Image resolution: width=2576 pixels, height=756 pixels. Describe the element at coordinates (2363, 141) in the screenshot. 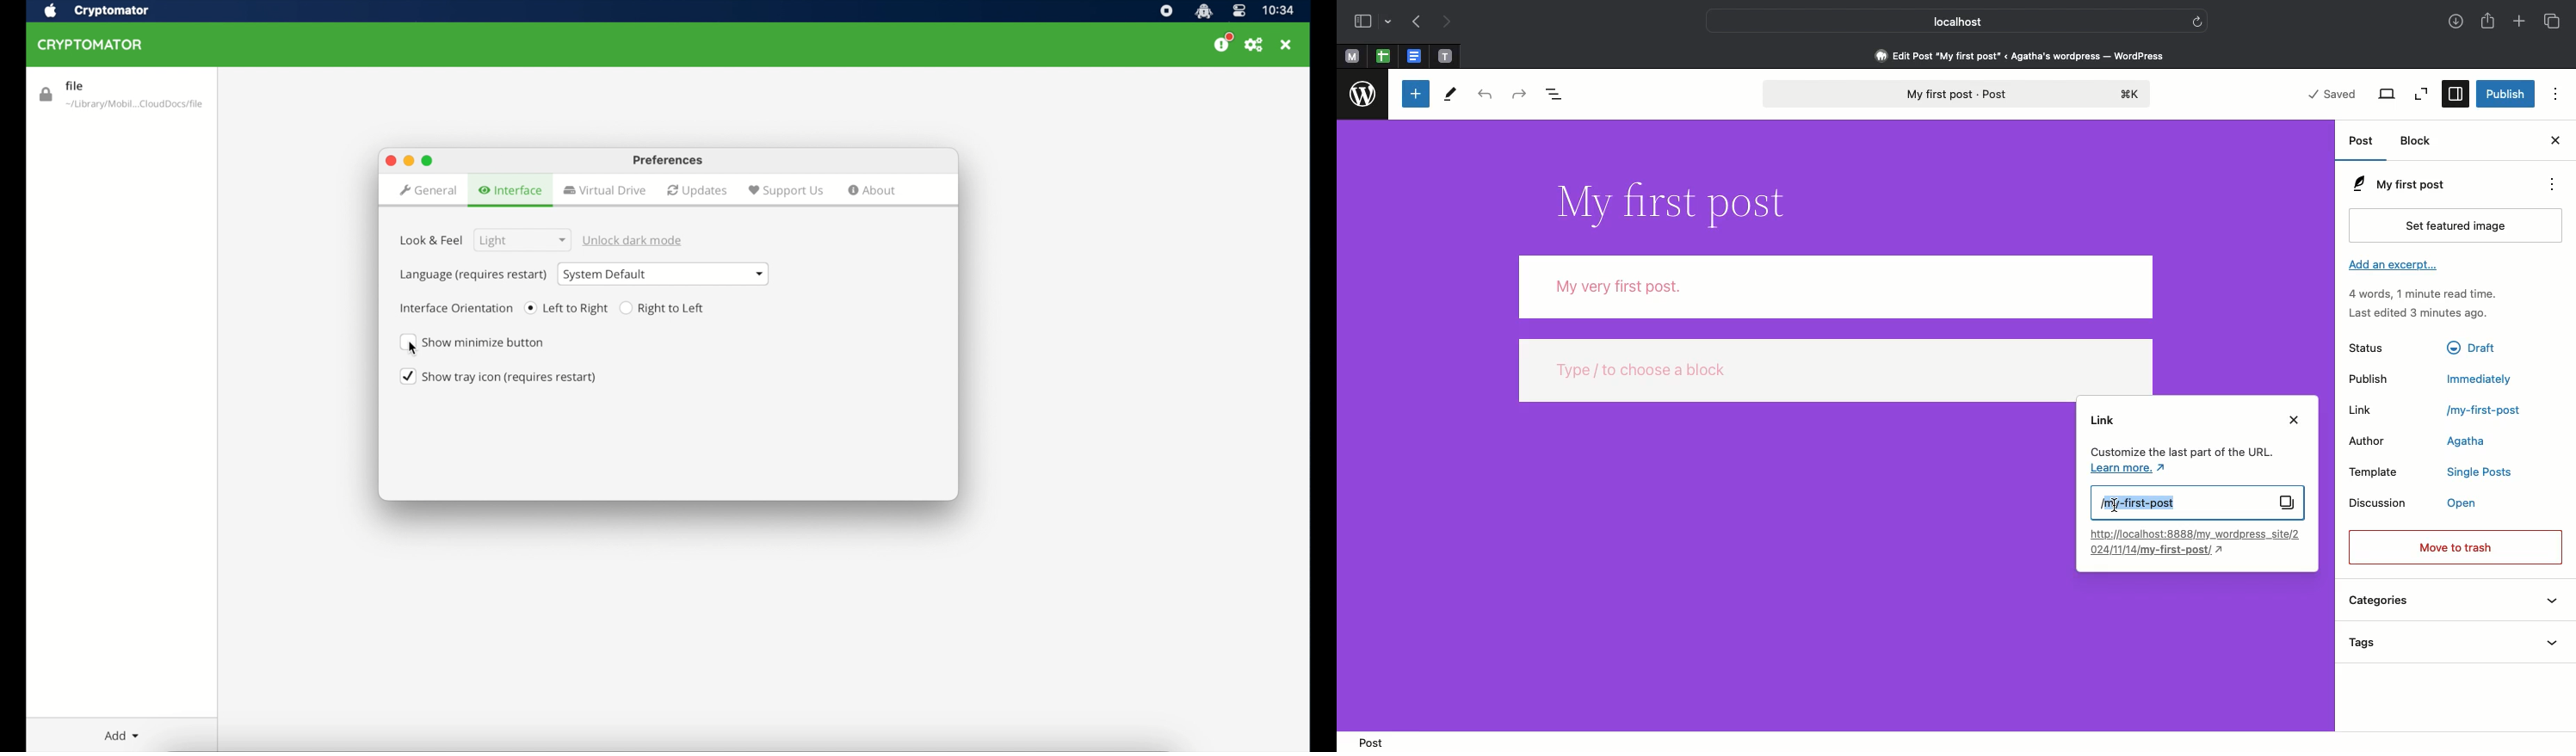

I see `Post` at that location.